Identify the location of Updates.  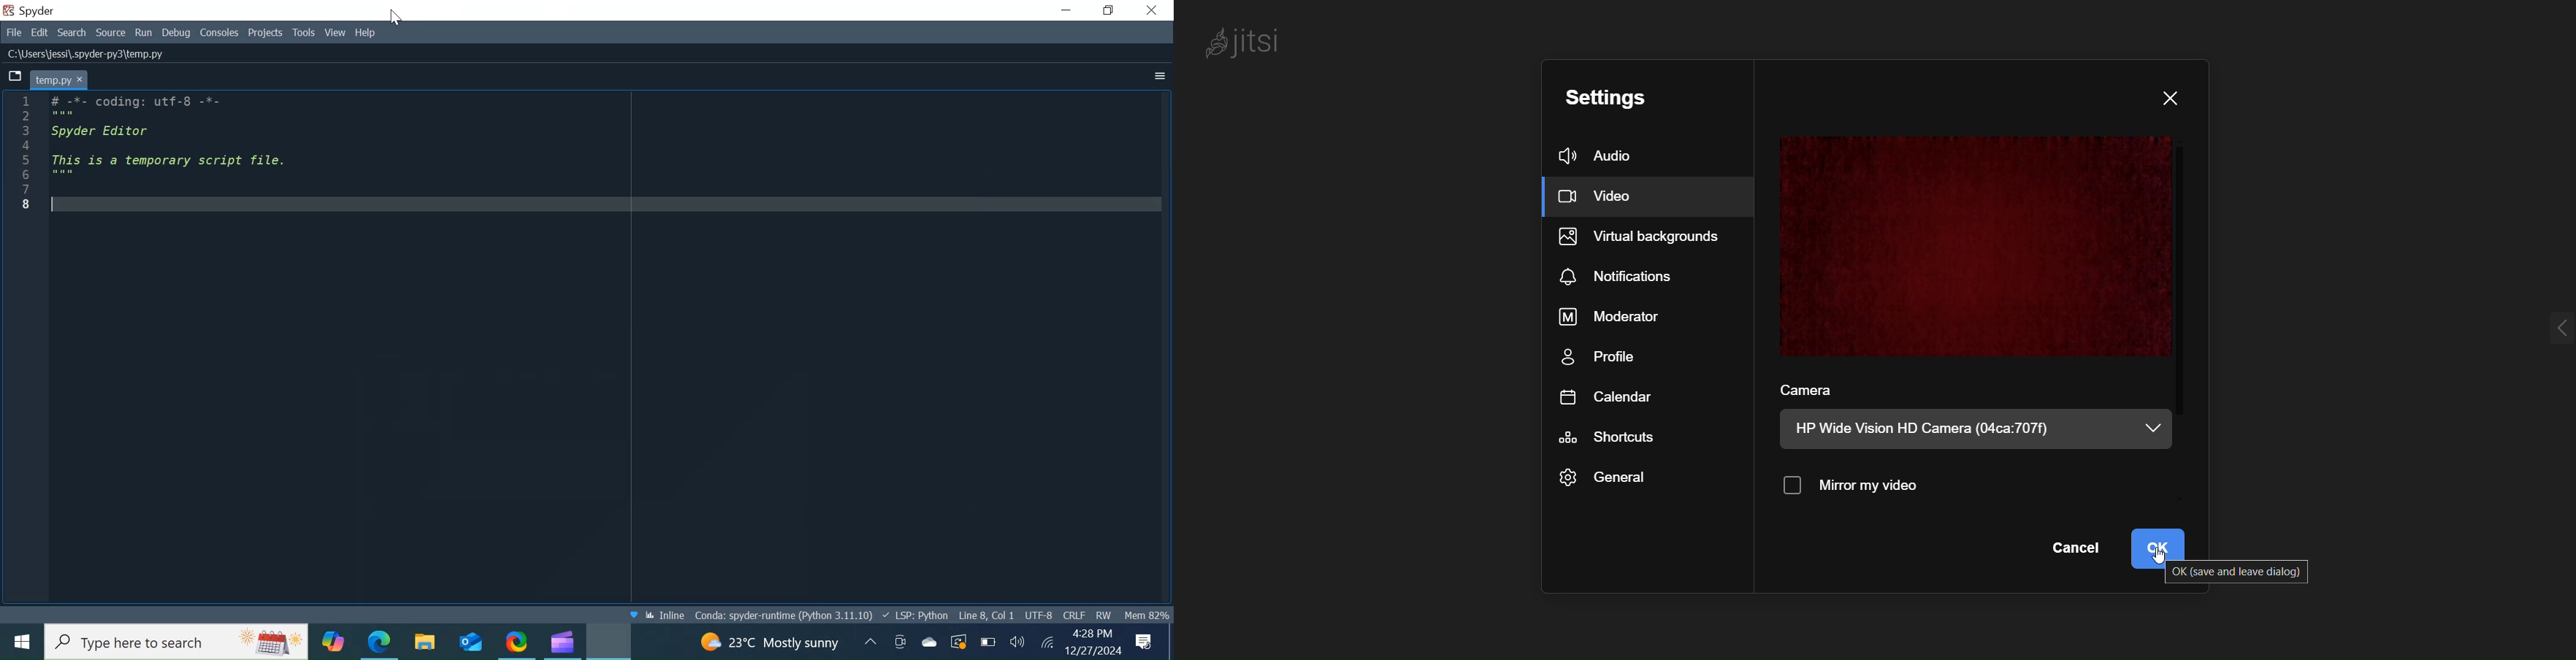
(870, 642).